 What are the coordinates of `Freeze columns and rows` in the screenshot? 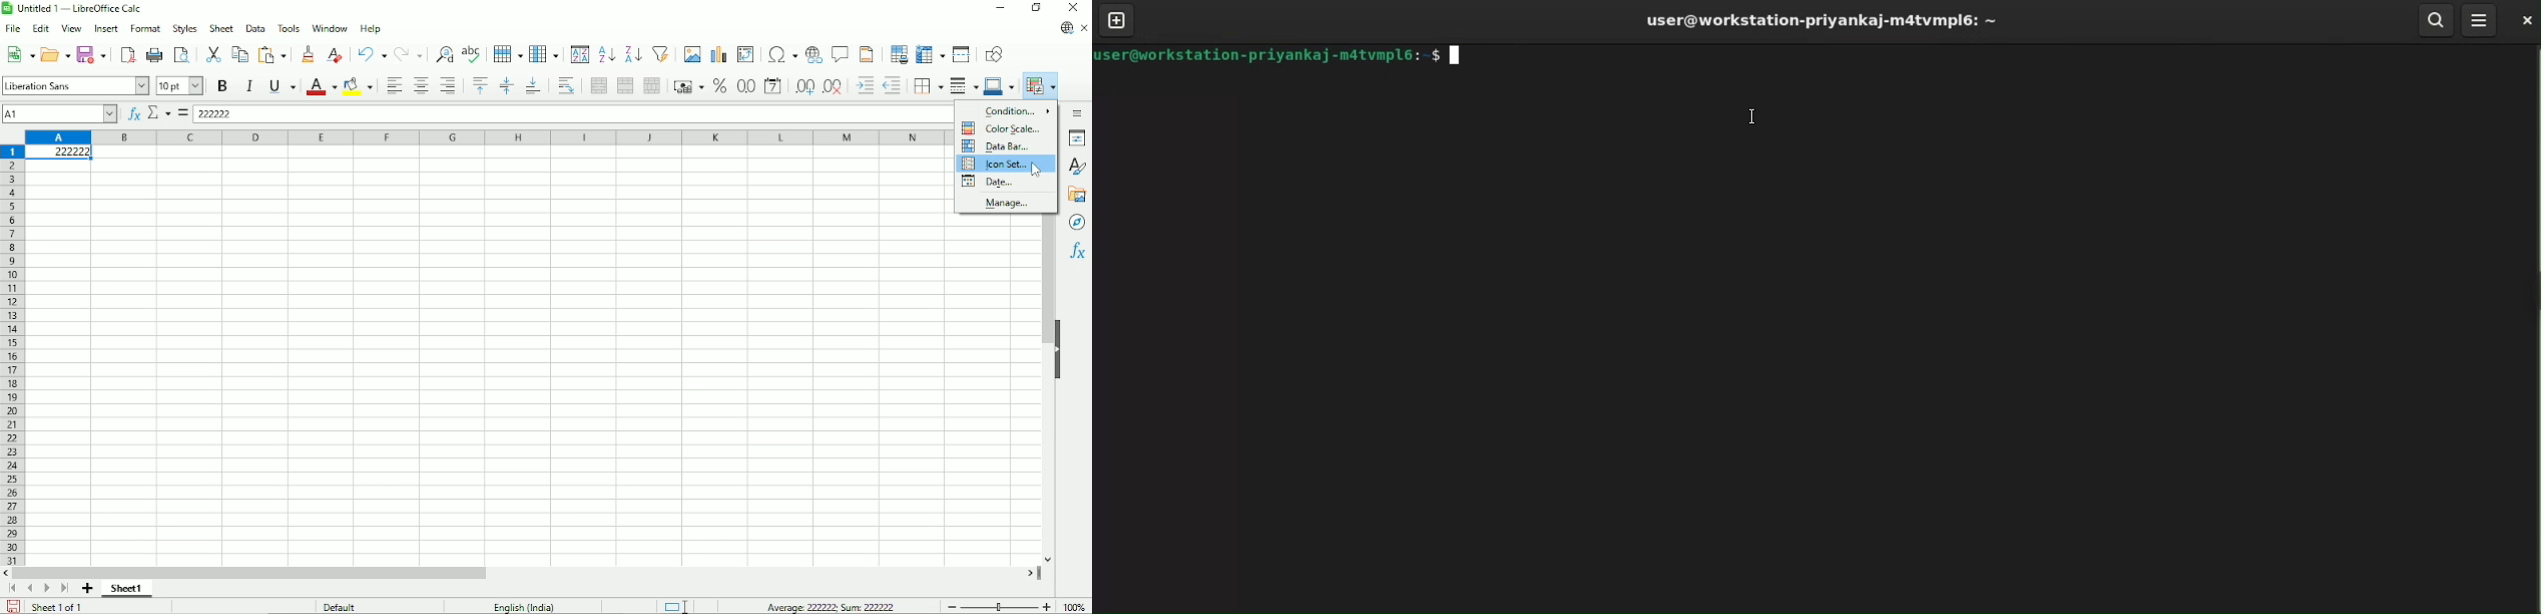 It's located at (931, 53).